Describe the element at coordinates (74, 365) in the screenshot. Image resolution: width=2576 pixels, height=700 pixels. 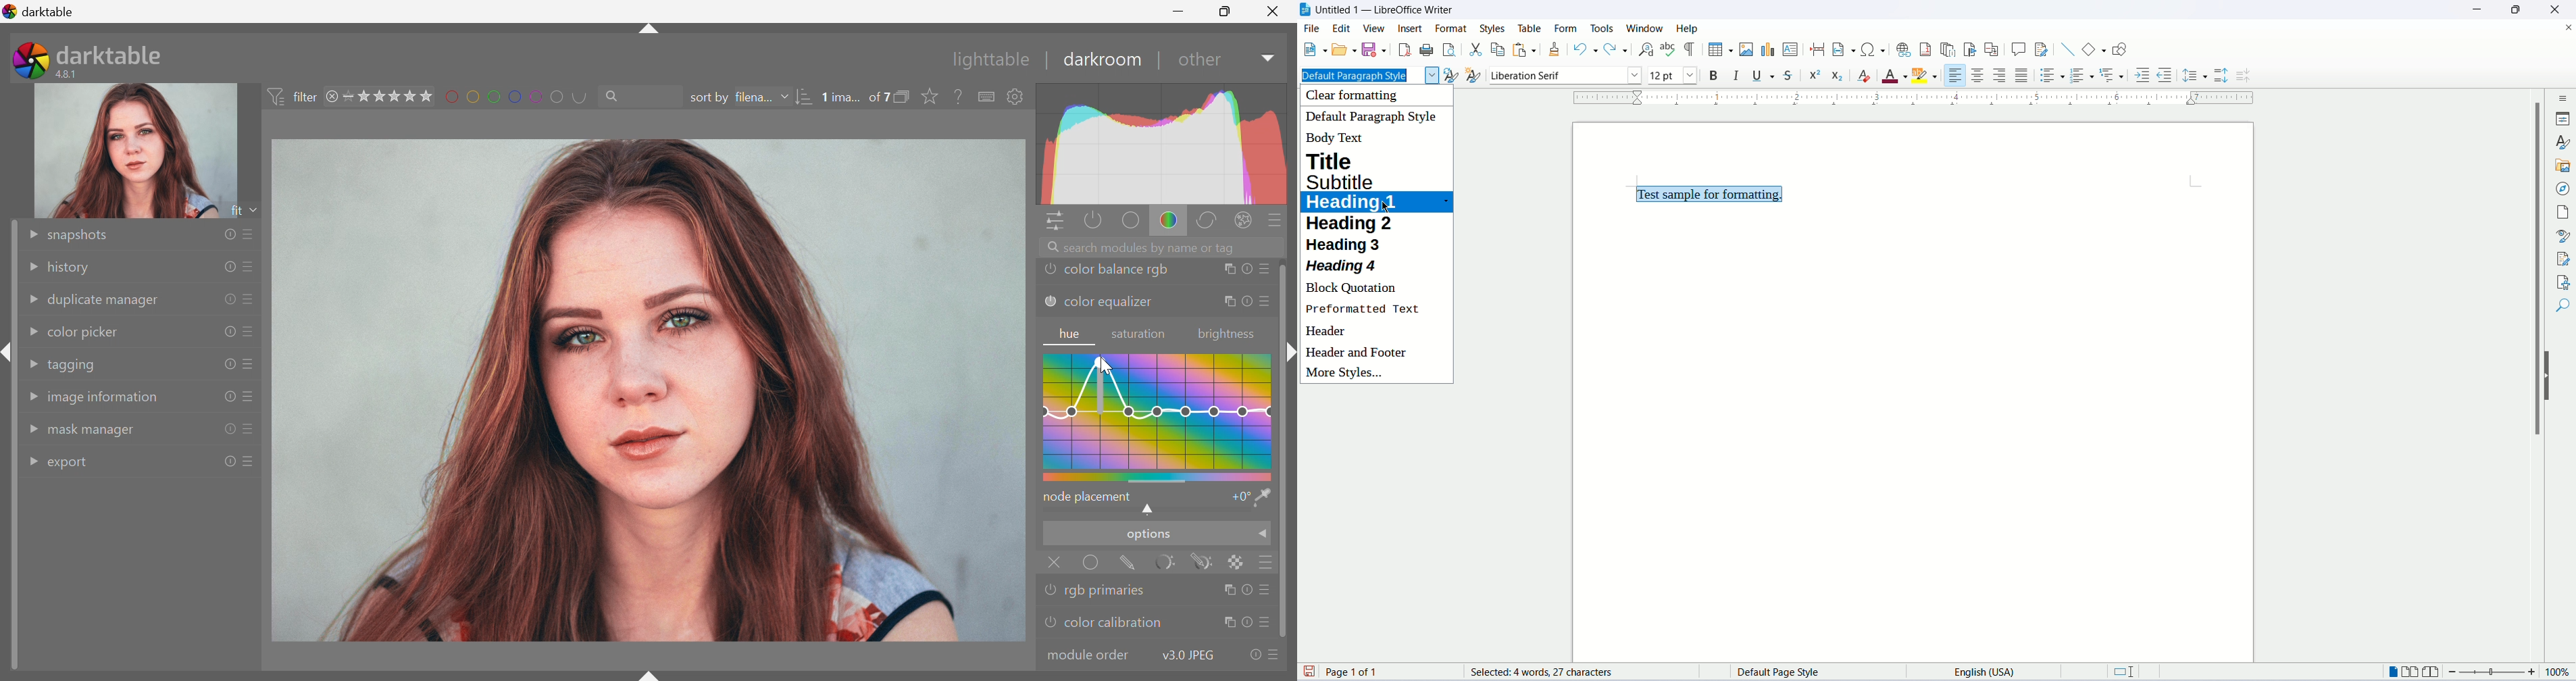
I see `tagging` at that location.